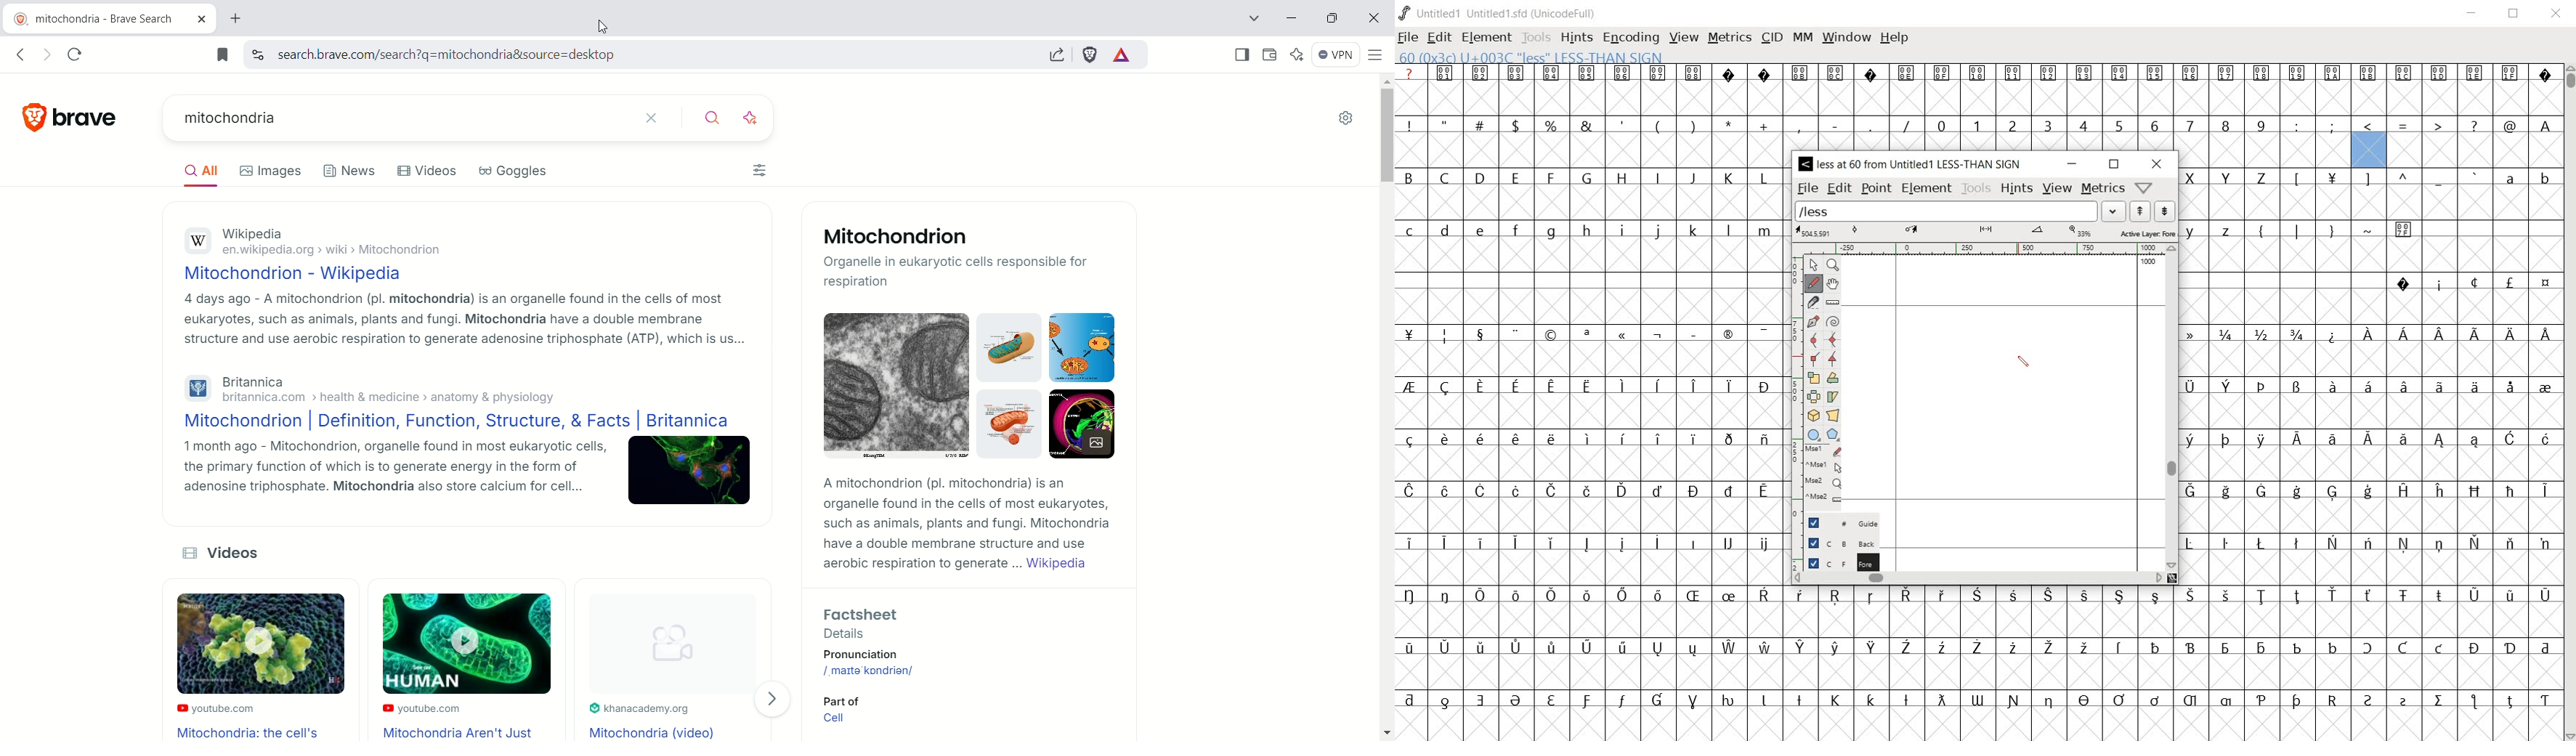  Describe the element at coordinates (464, 732) in the screenshot. I see `Mitochondria Aren't Just` at that location.